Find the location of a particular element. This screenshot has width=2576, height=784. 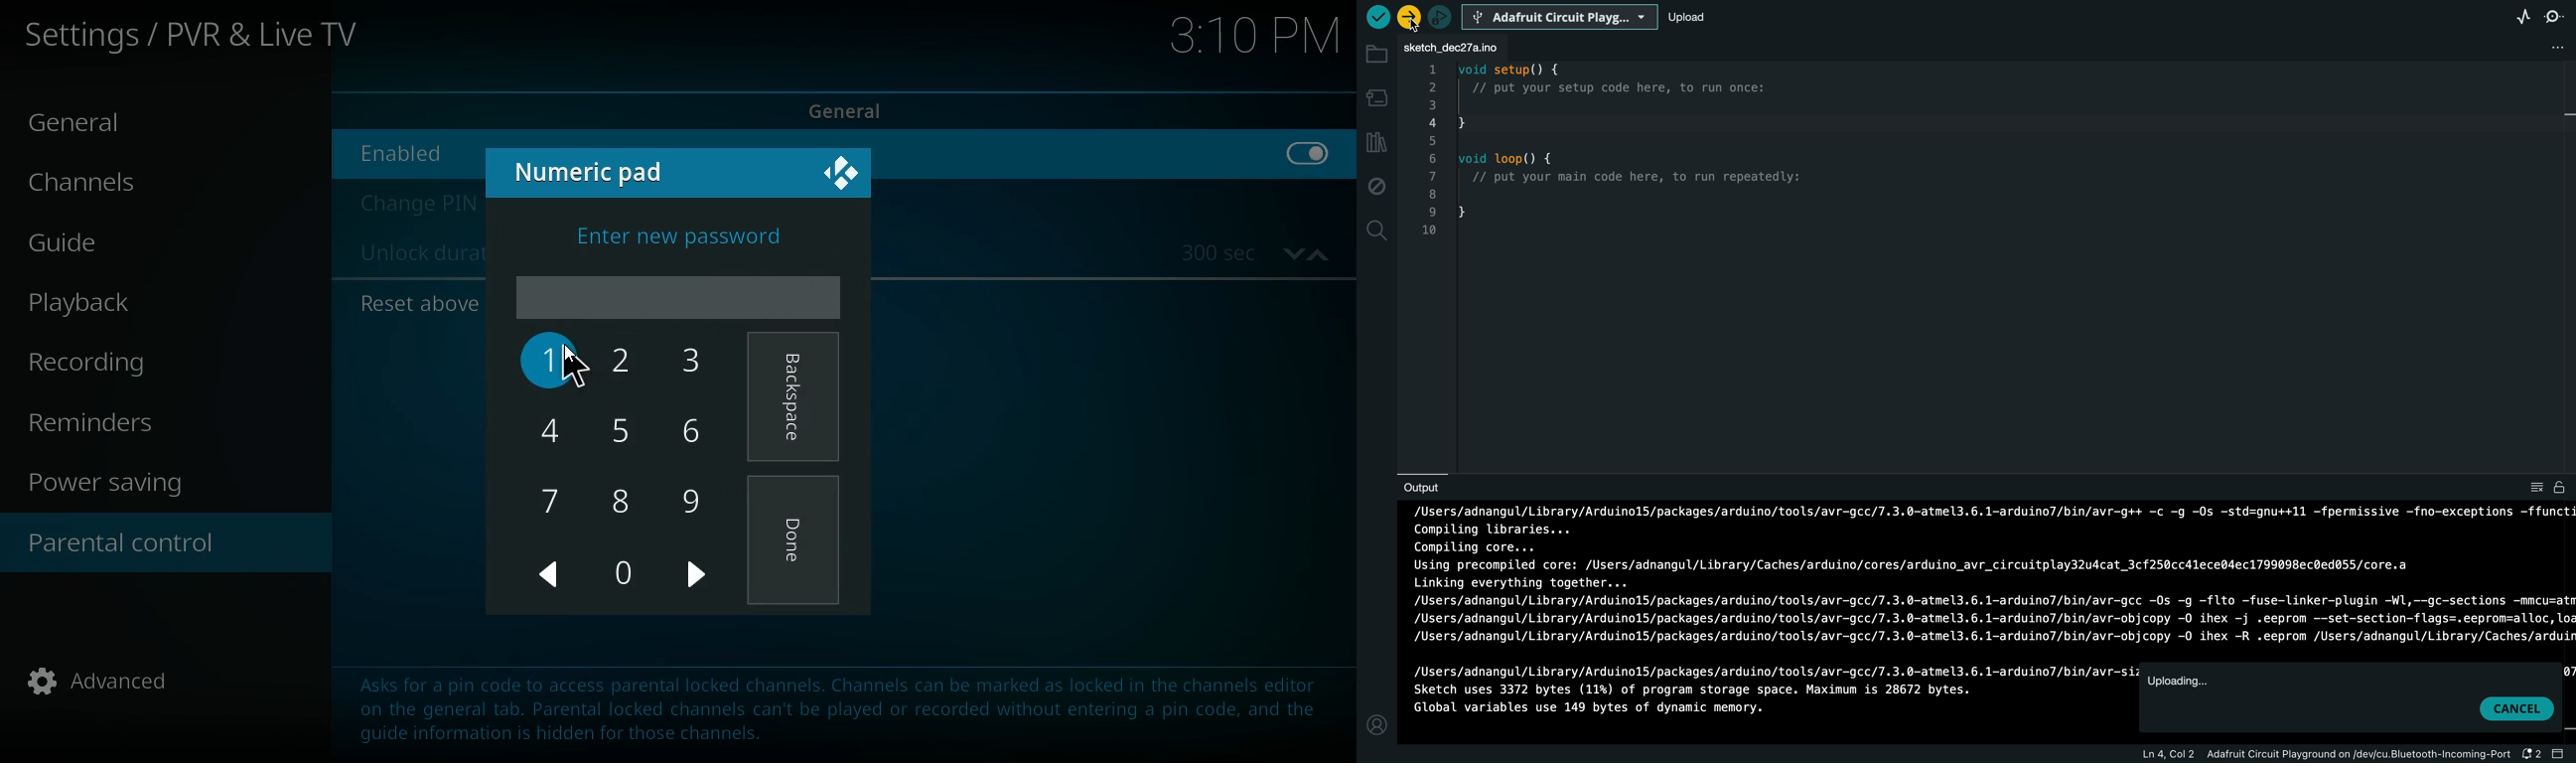

enter new password is located at coordinates (681, 232).